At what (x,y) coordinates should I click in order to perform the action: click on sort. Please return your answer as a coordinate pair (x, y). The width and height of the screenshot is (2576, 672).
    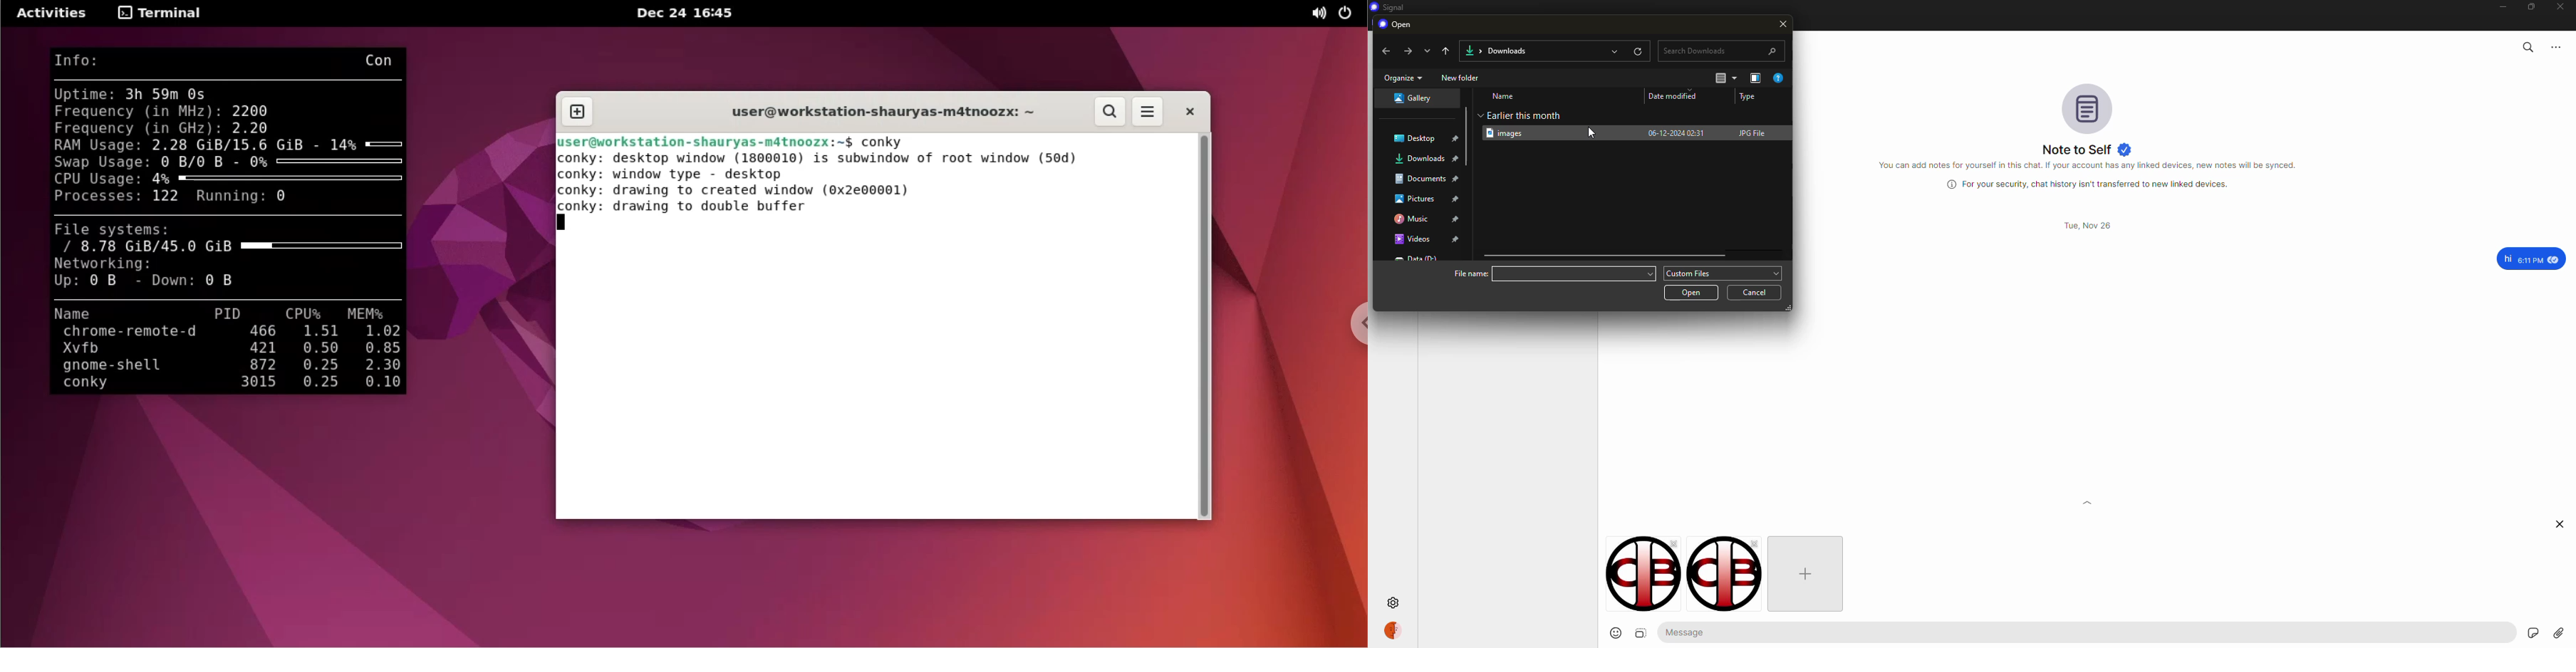
    Looking at the image, I should click on (1727, 78).